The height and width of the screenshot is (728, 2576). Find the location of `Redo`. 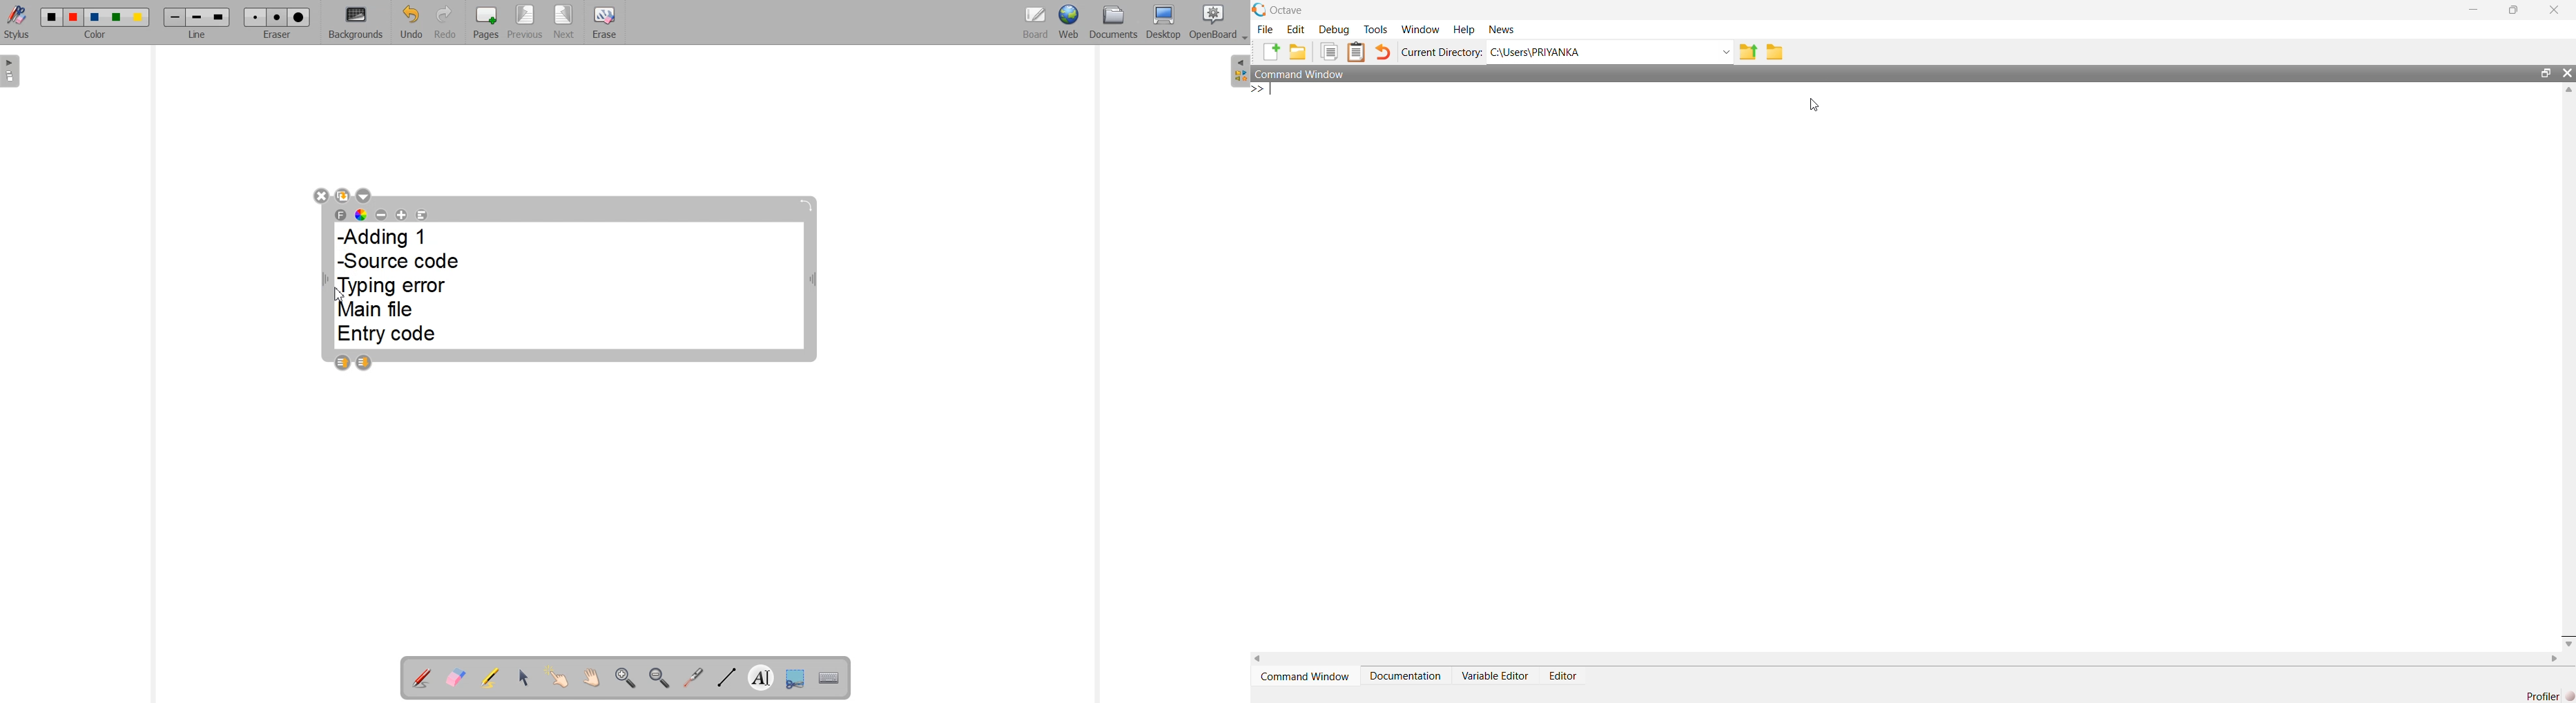

Redo is located at coordinates (443, 22).